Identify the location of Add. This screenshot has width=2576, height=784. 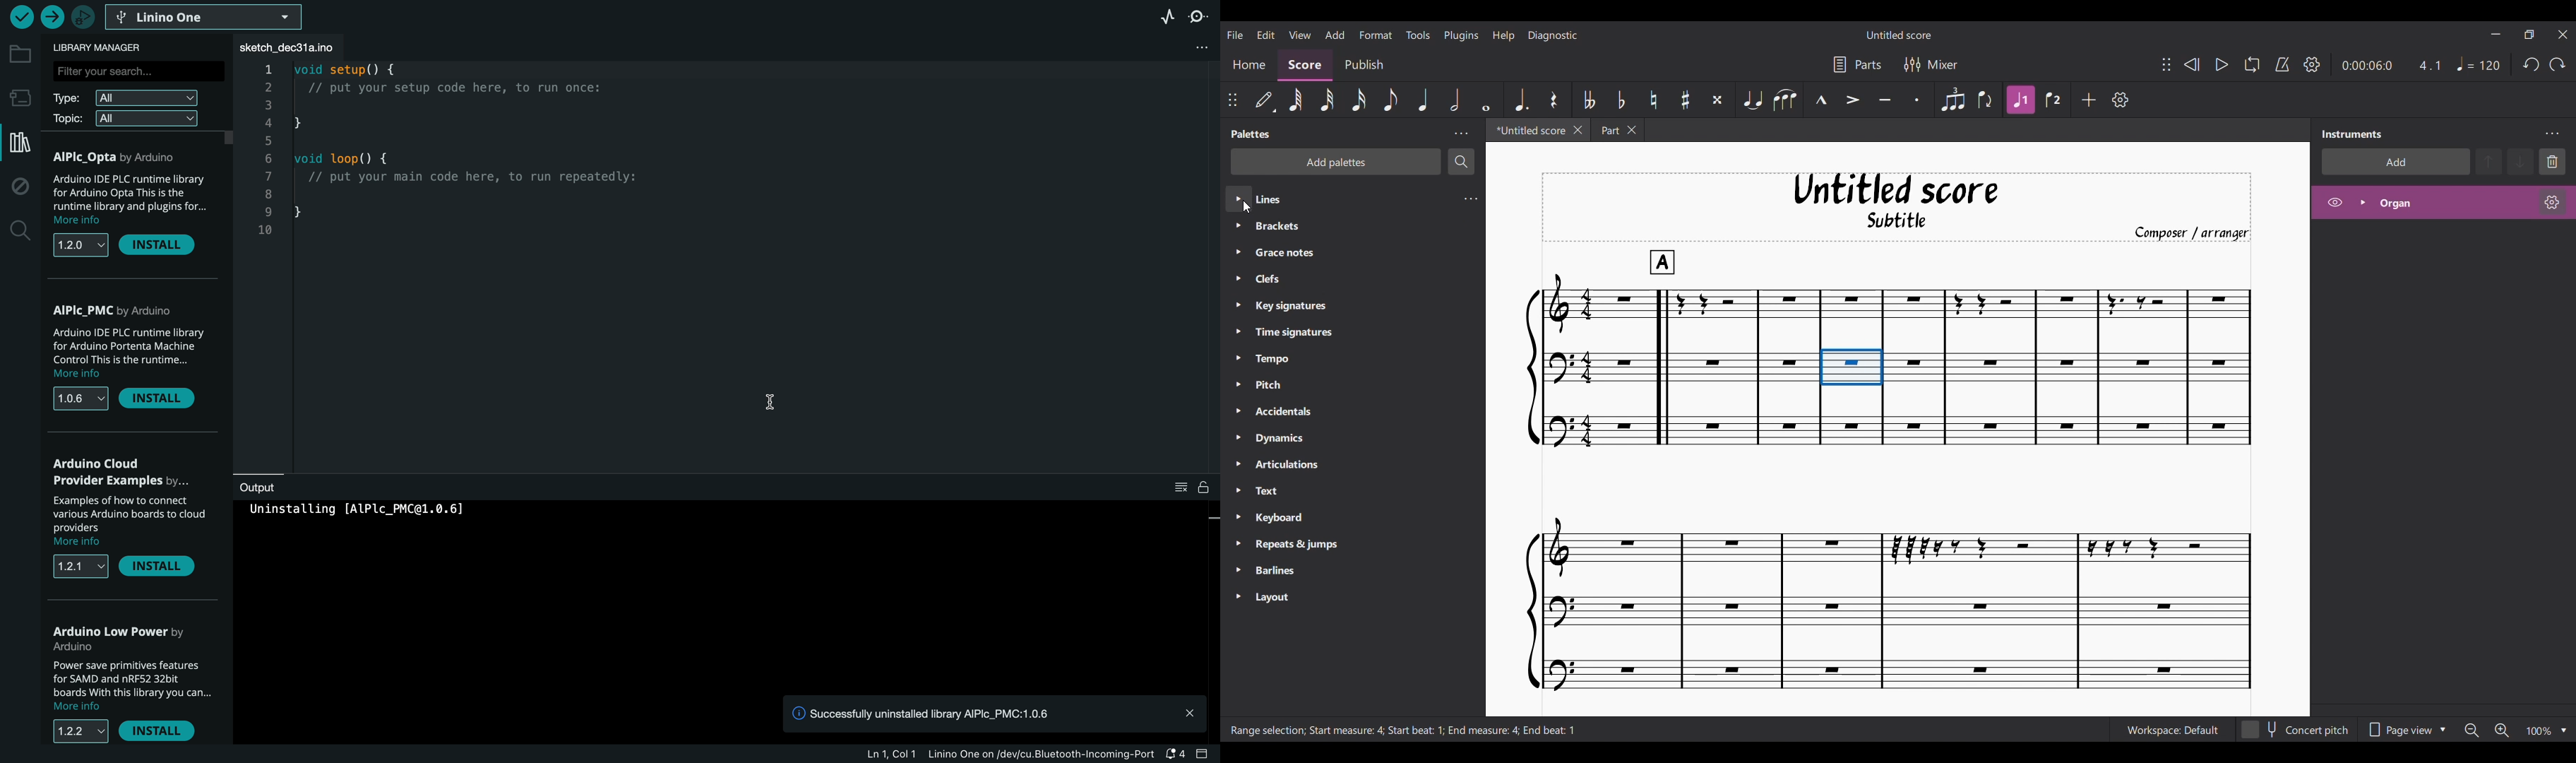
(2089, 100).